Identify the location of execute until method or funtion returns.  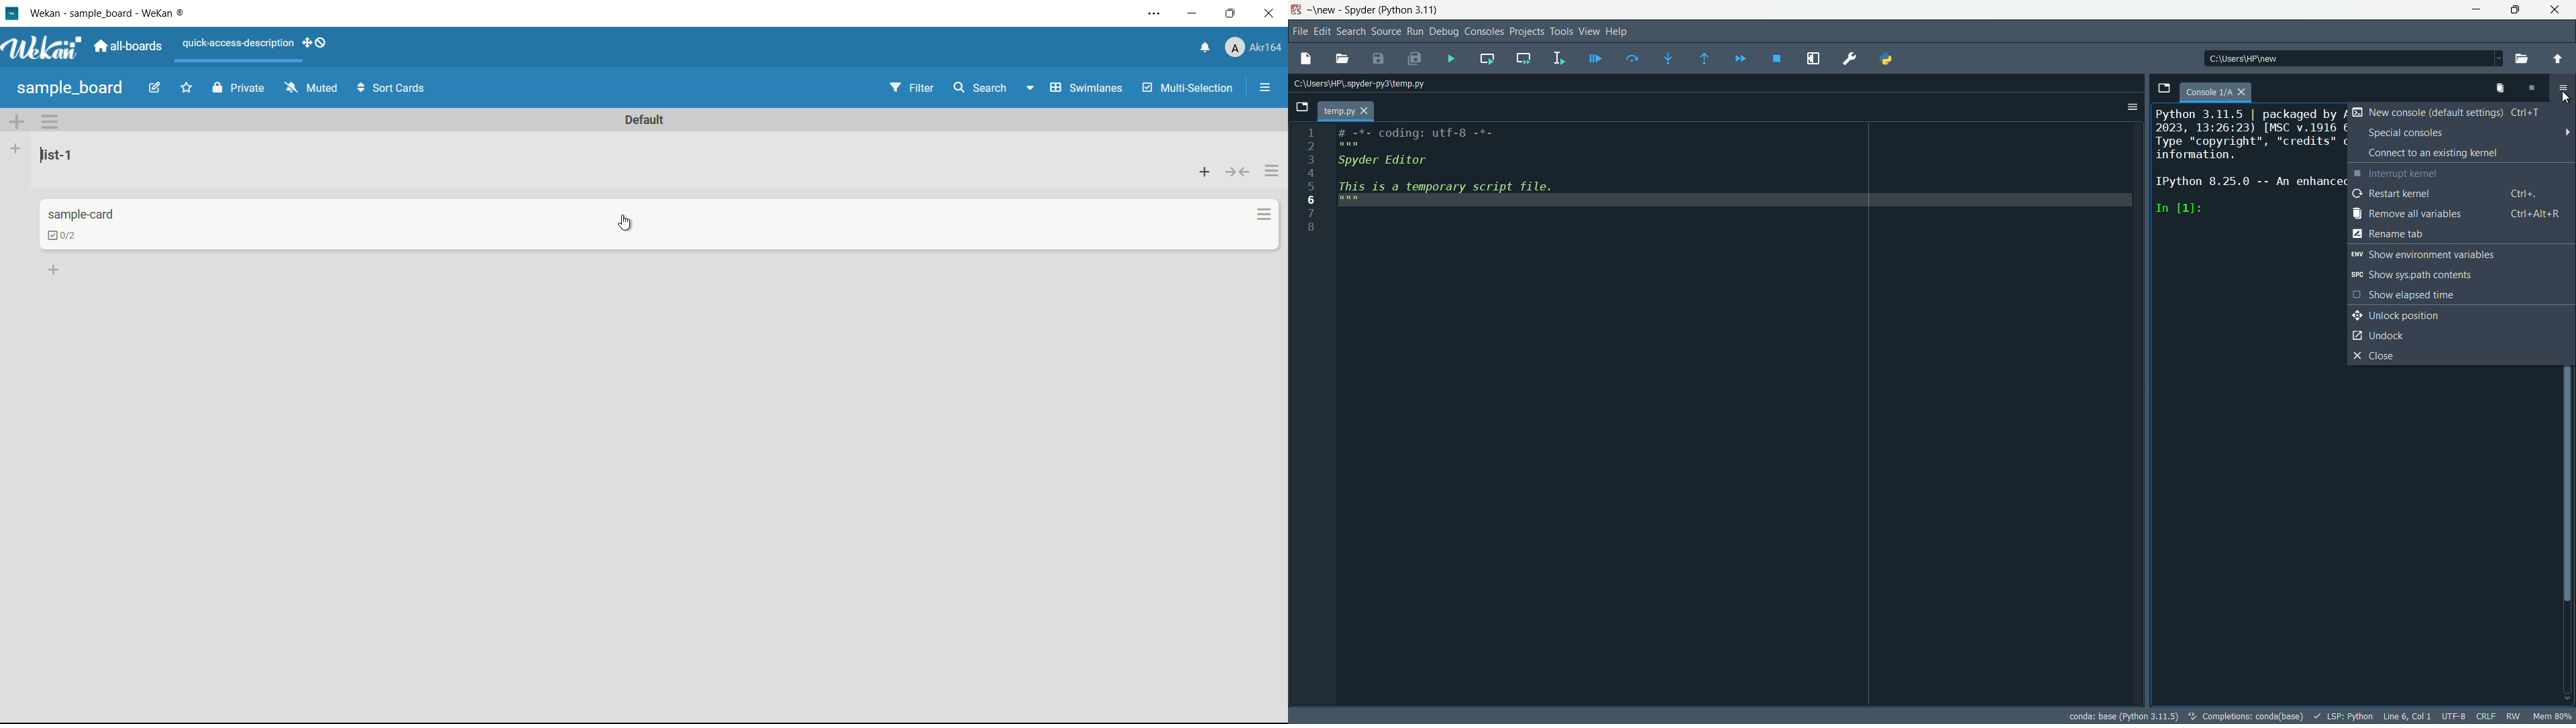
(1707, 60).